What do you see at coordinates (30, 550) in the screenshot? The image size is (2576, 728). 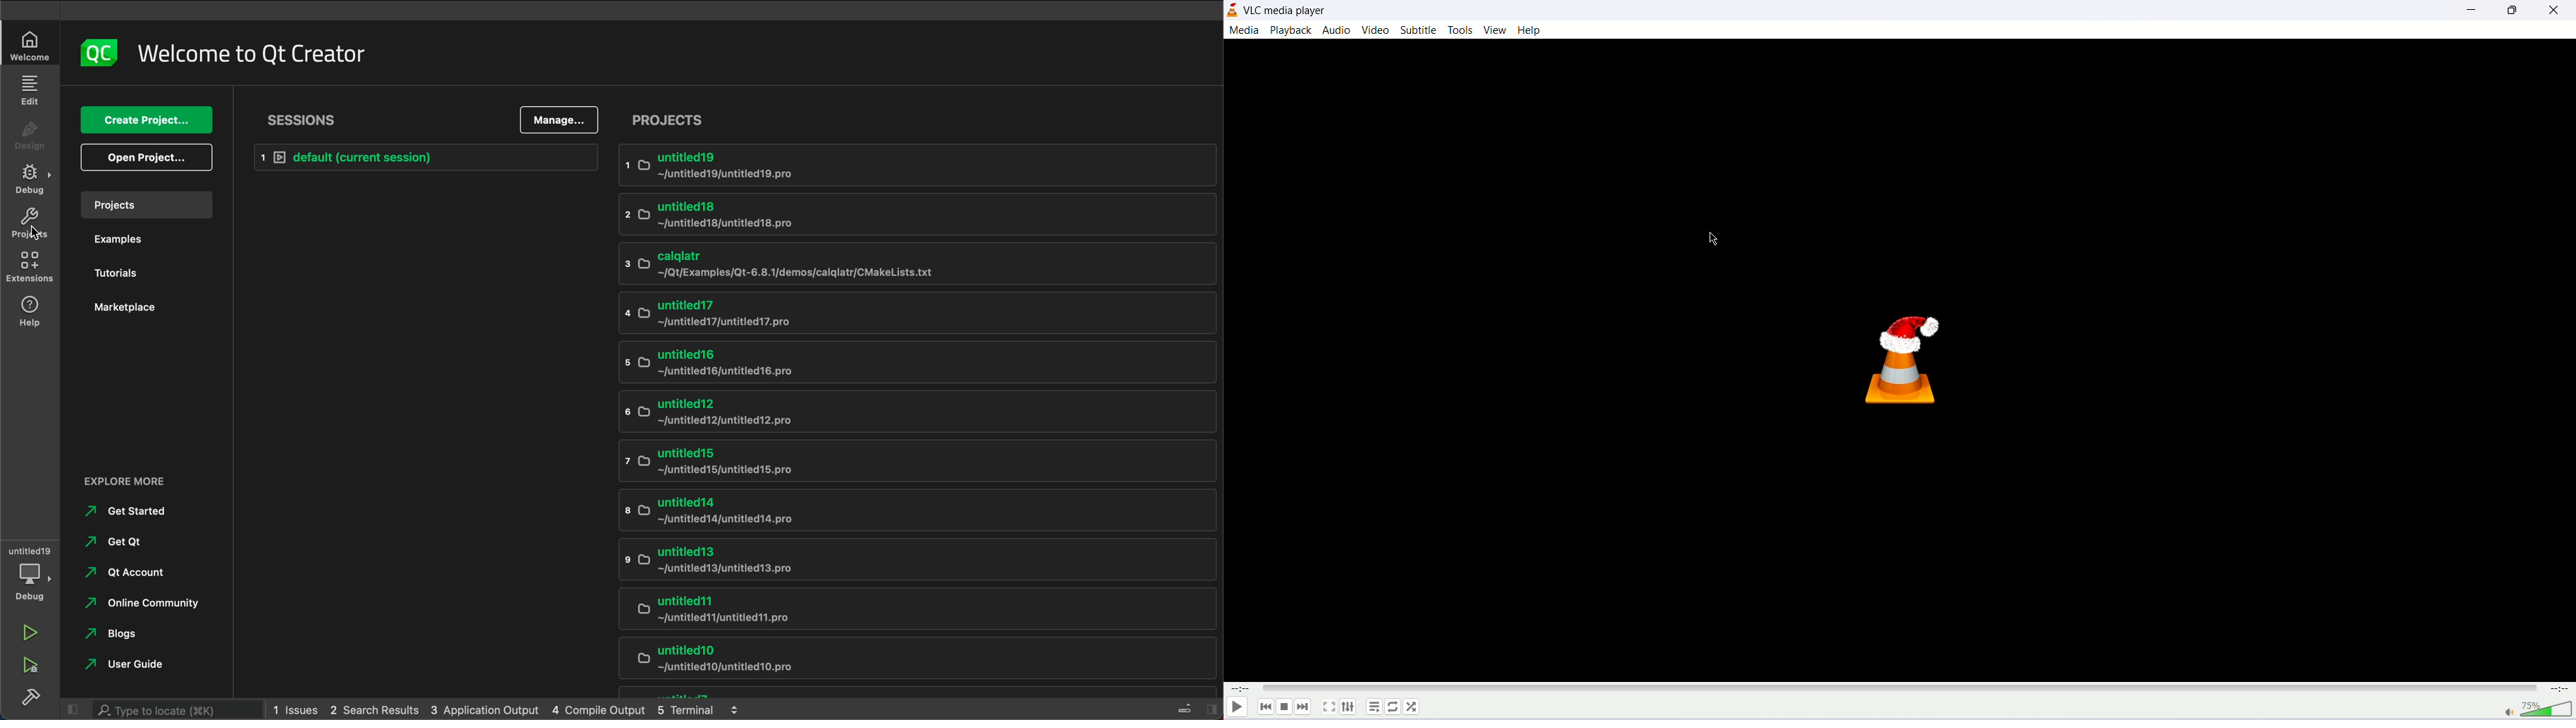 I see `untitled` at bounding box center [30, 550].